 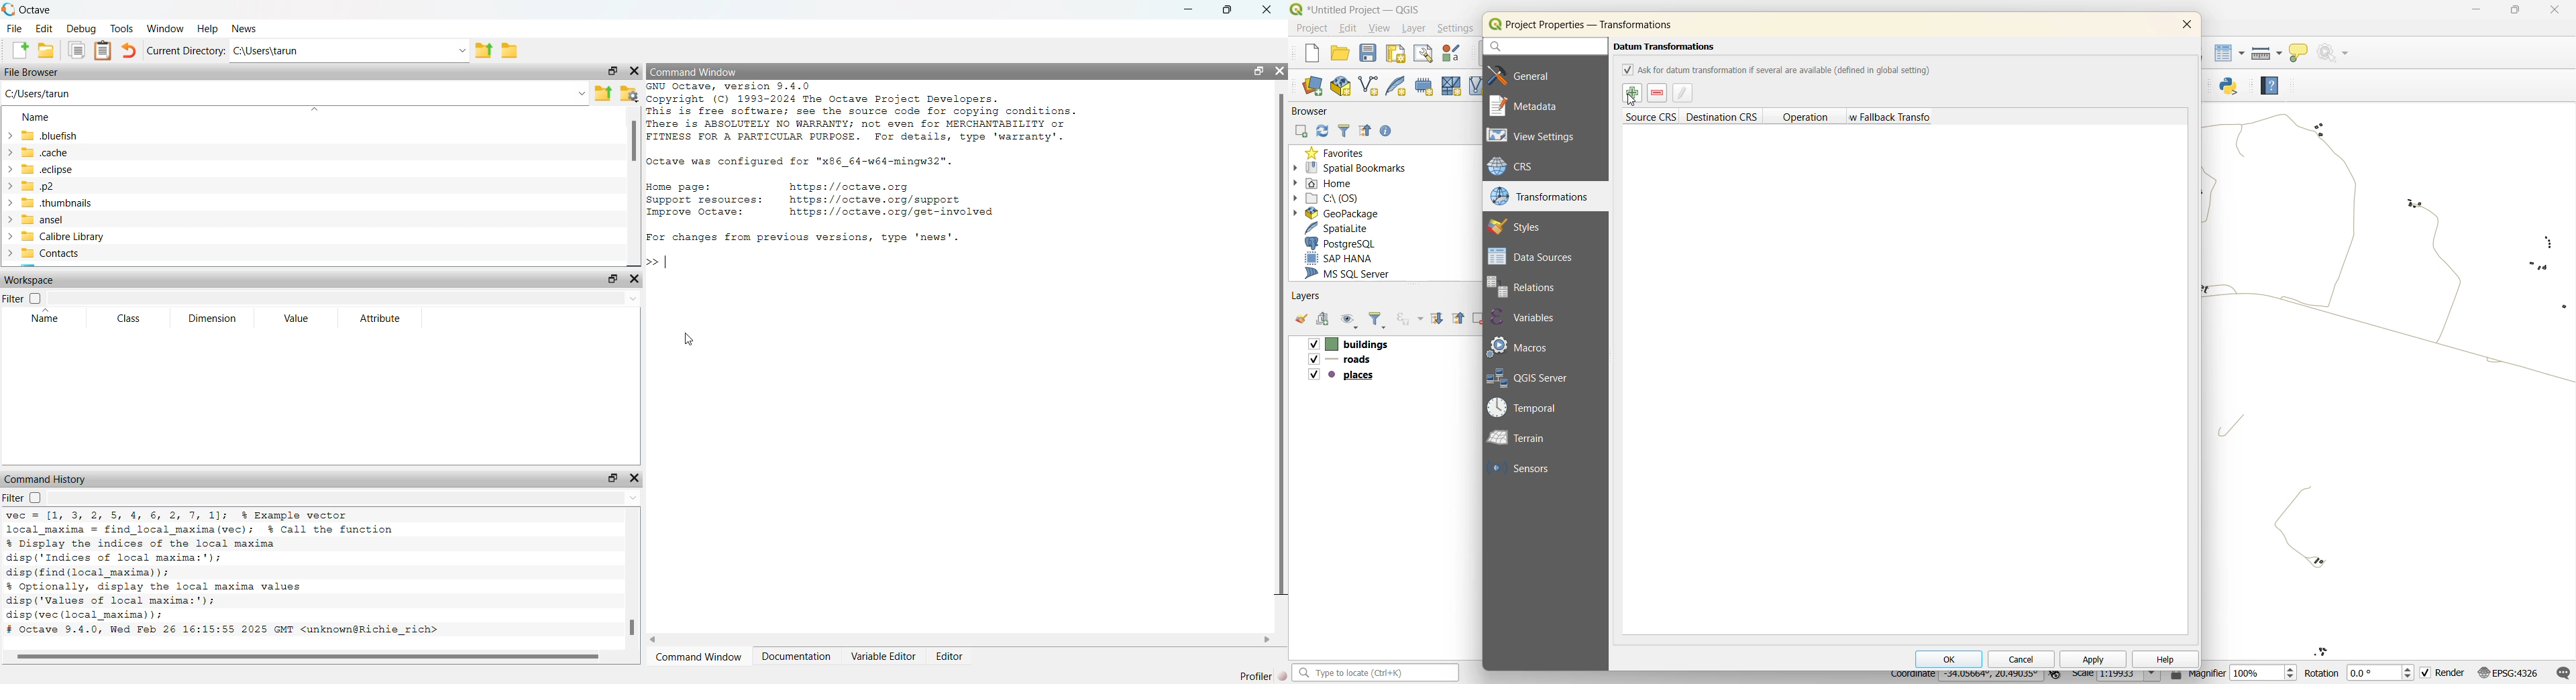 I want to click on buildings, so click(x=1348, y=344).